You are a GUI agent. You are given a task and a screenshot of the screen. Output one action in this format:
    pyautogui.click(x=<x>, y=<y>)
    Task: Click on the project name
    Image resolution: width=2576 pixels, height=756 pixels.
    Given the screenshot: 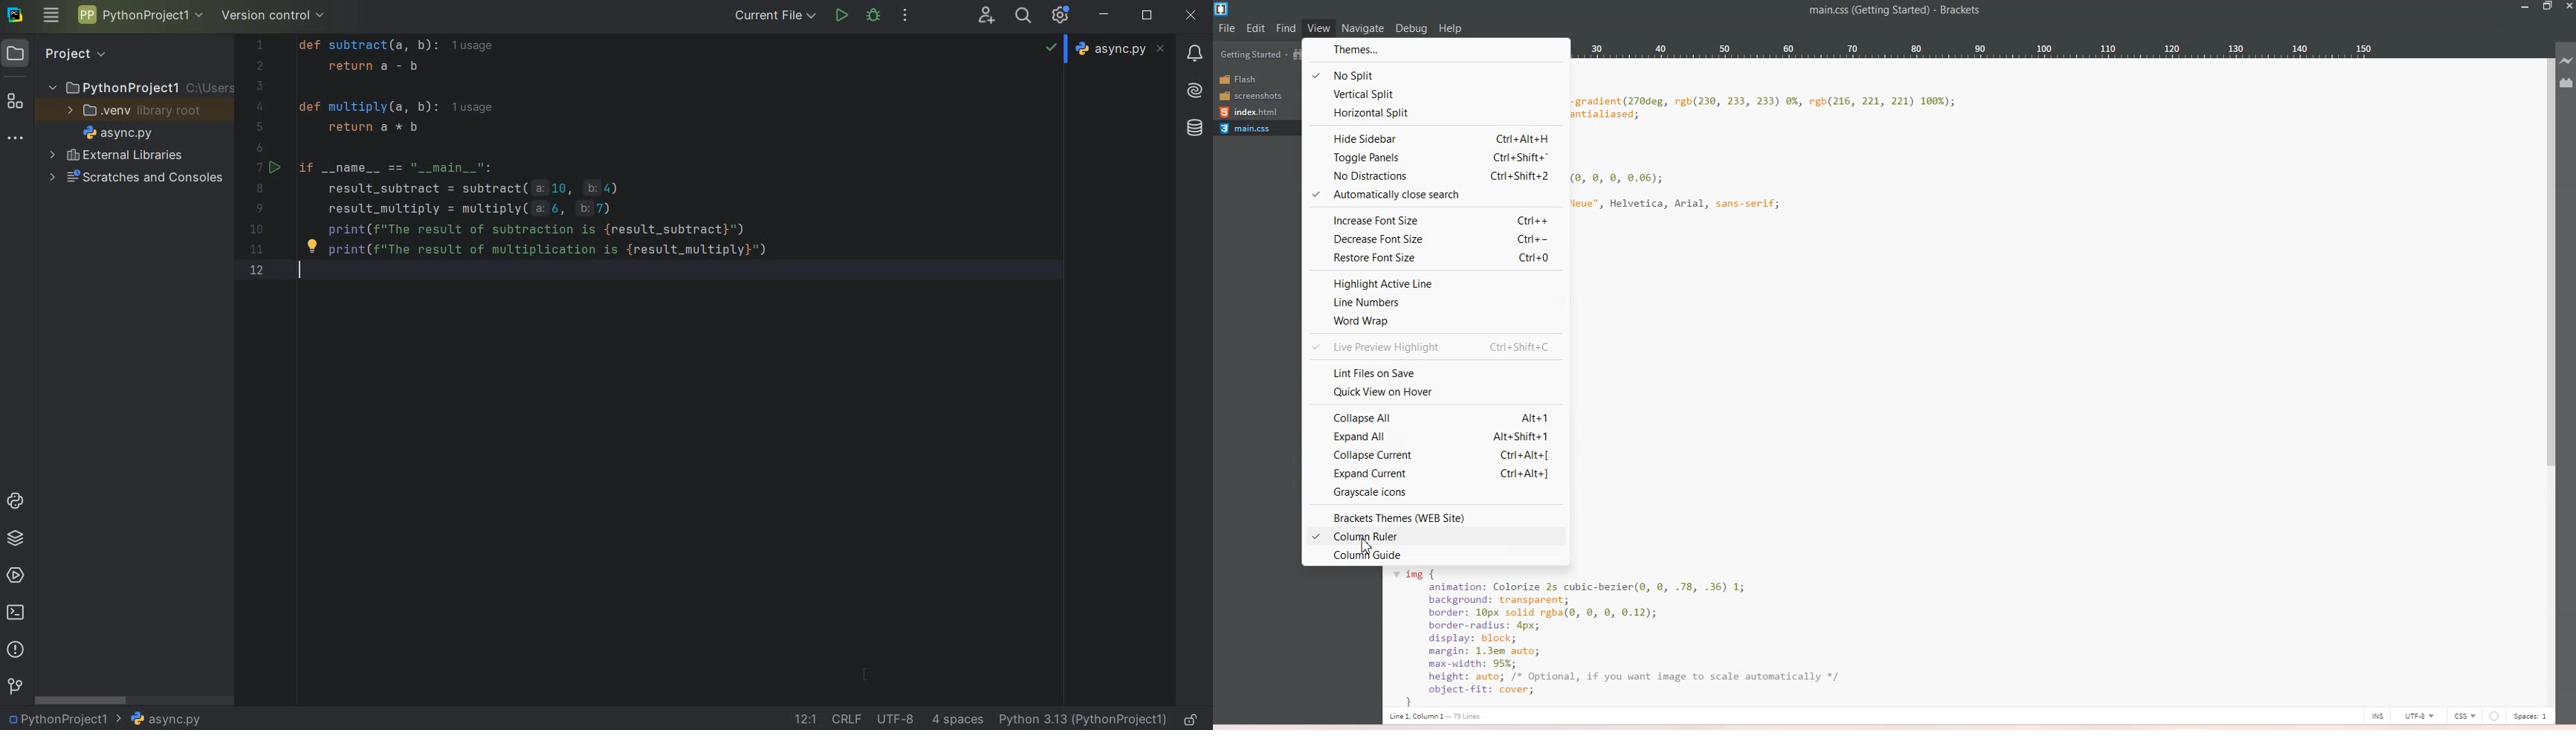 What is the action you would take?
    pyautogui.click(x=56, y=719)
    